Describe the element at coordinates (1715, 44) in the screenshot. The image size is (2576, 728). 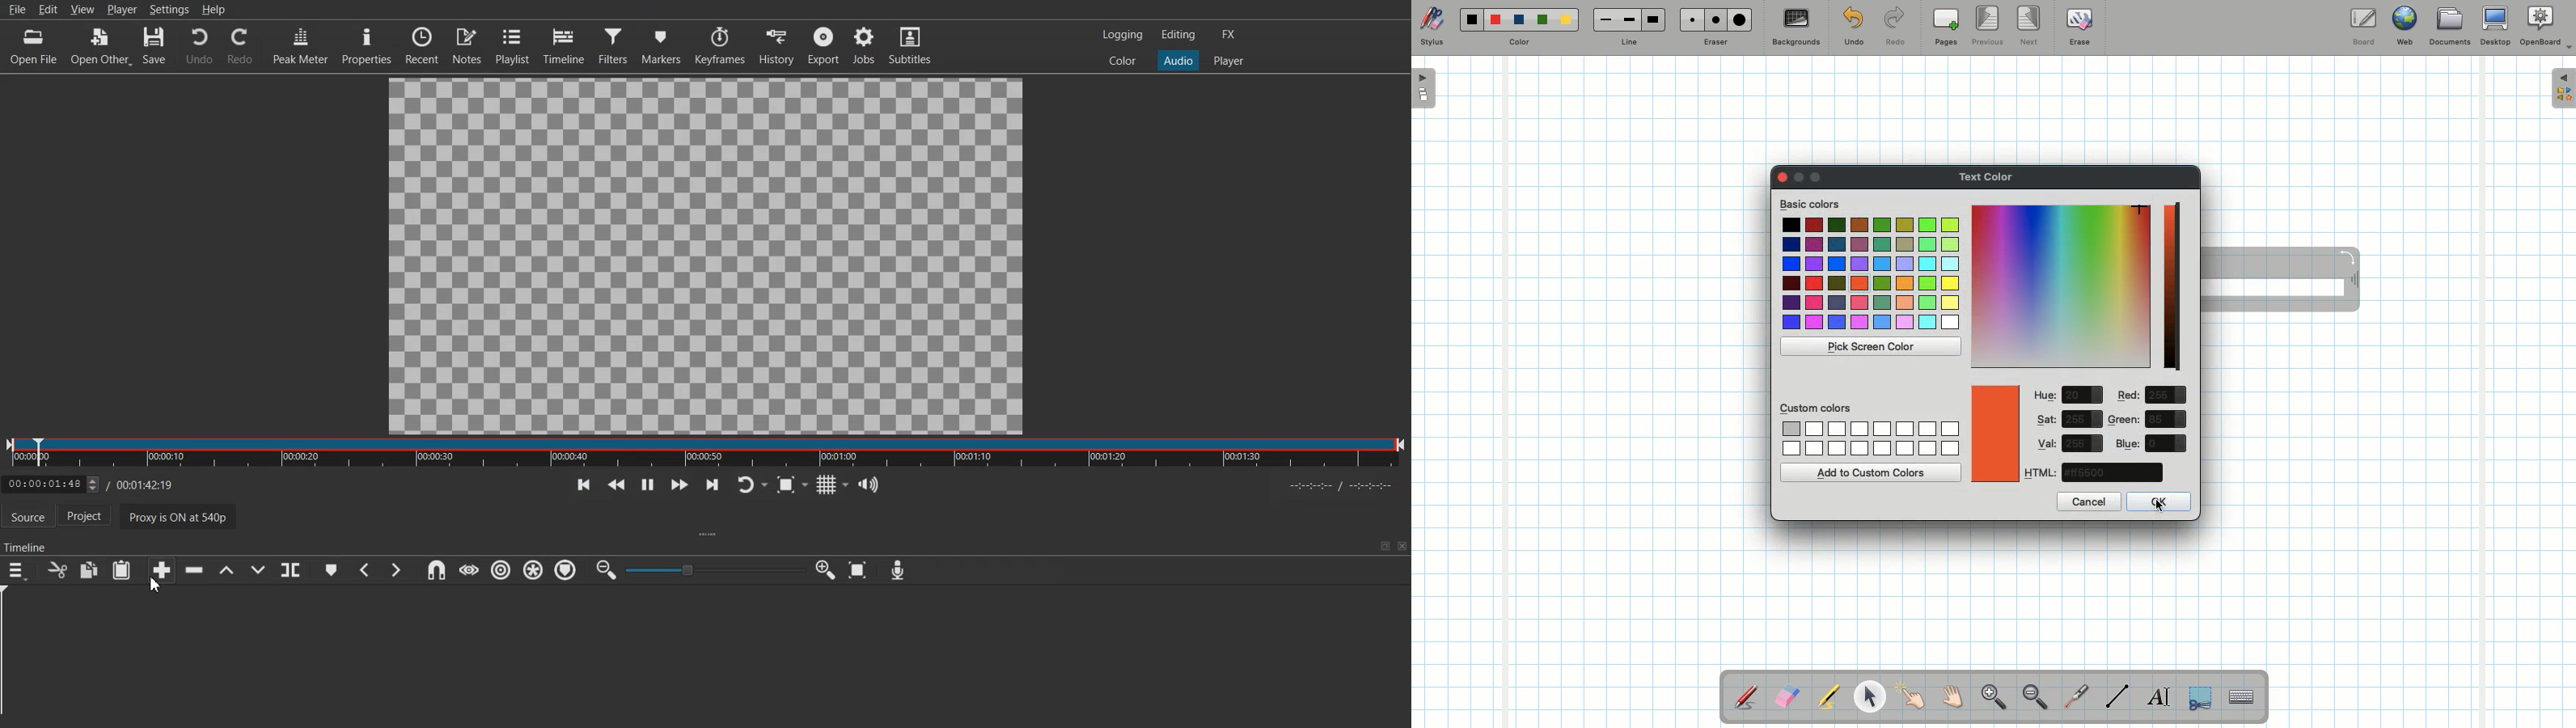
I see `Eraser` at that location.